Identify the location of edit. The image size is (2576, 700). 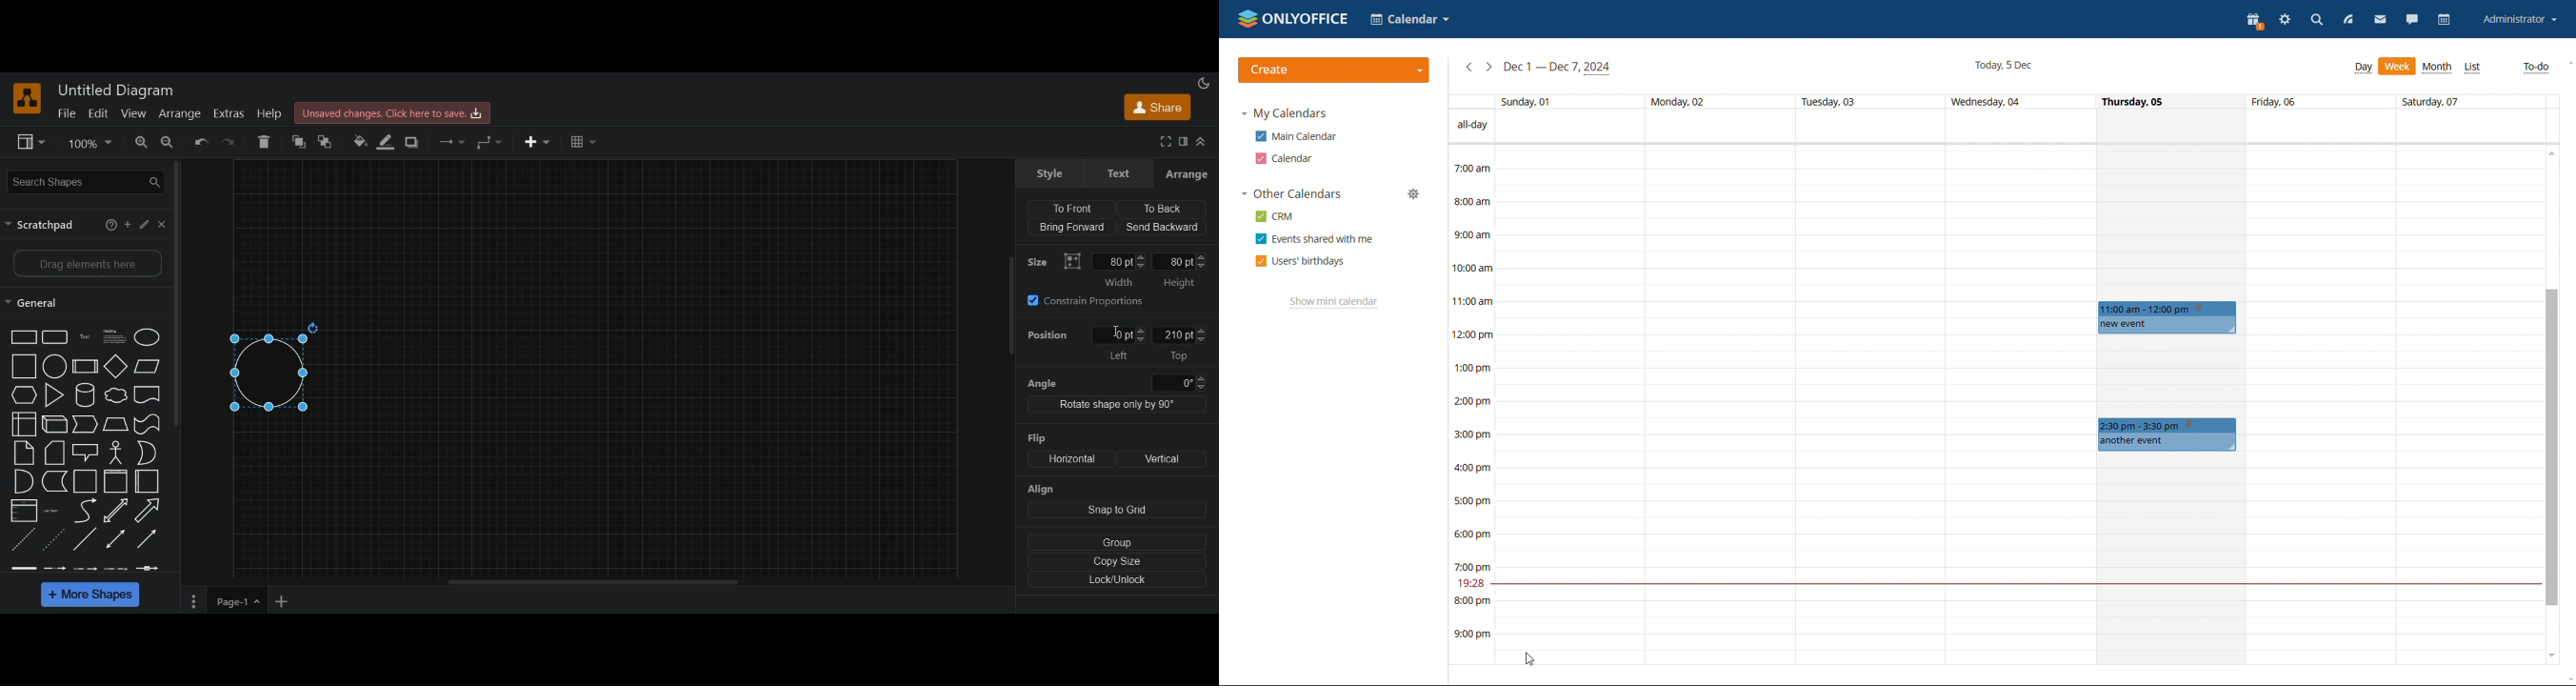
(97, 112).